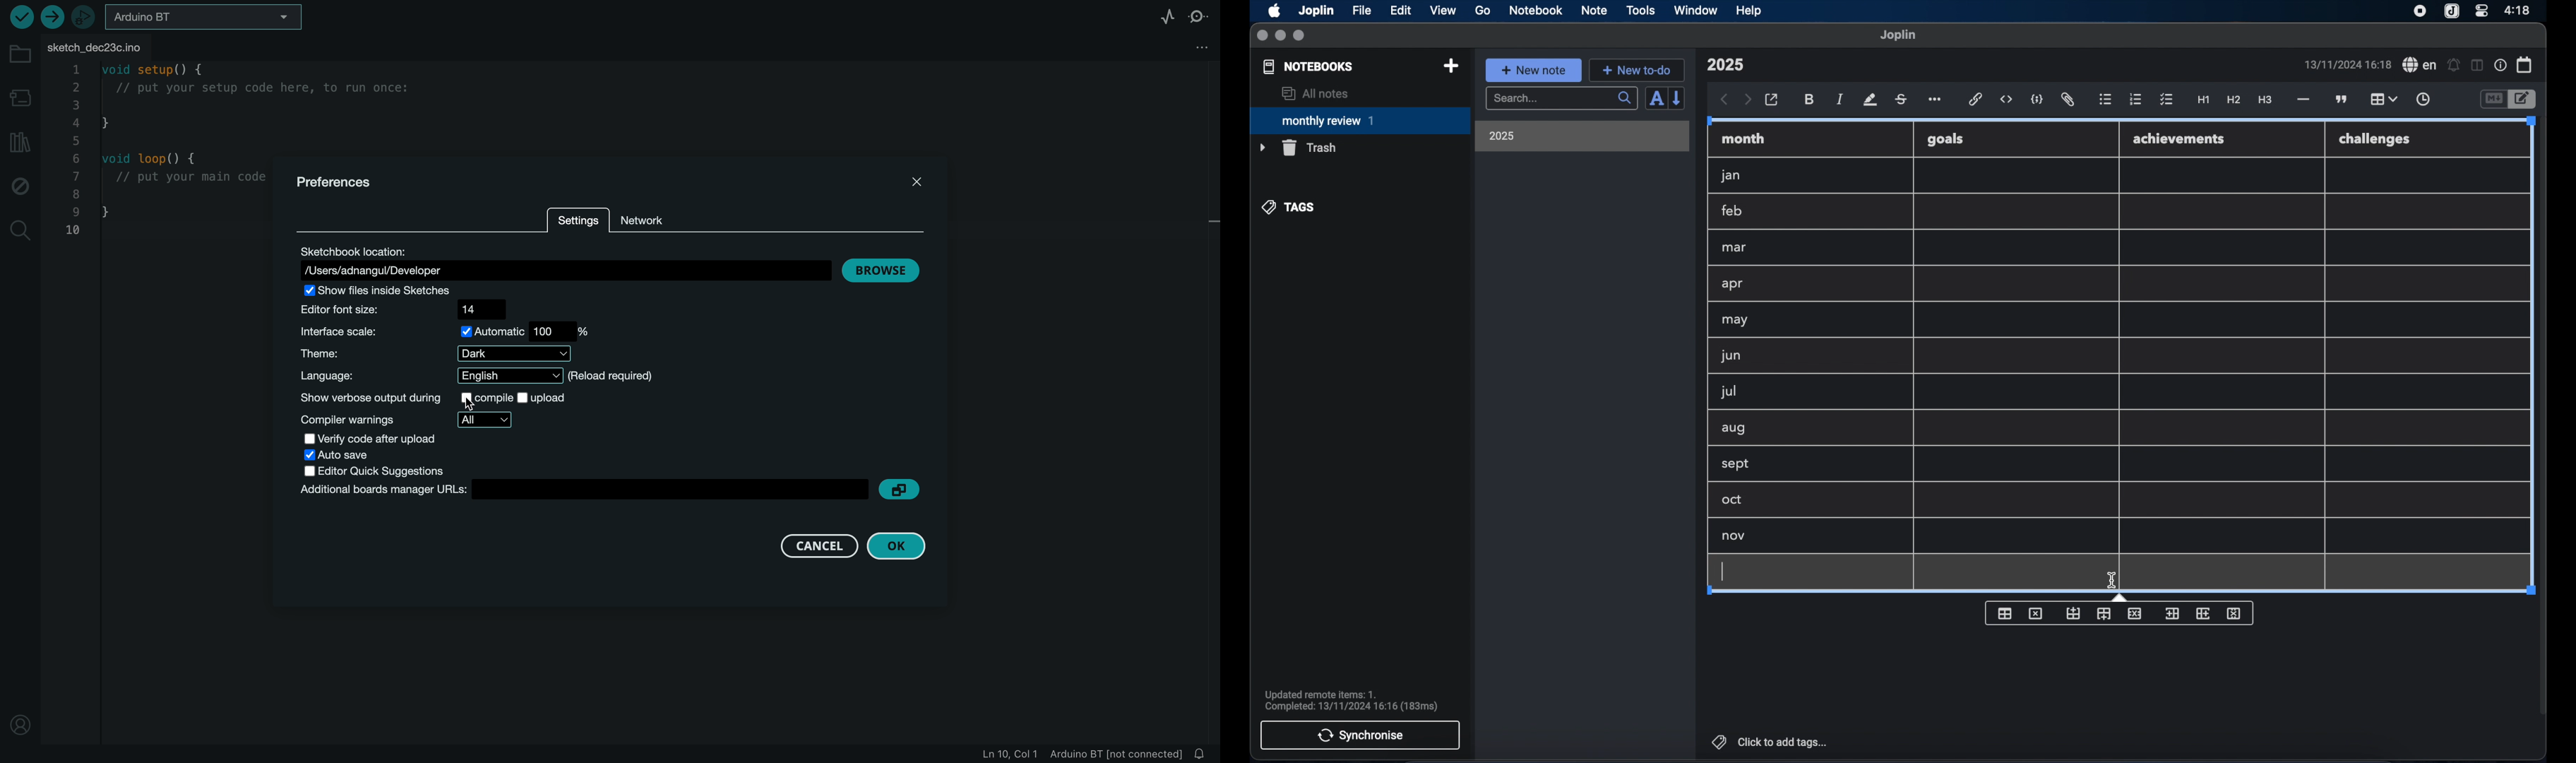  What do you see at coordinates (1731, 176) in the screenshot?
I see `jan` at bounding box center [1731, 176].